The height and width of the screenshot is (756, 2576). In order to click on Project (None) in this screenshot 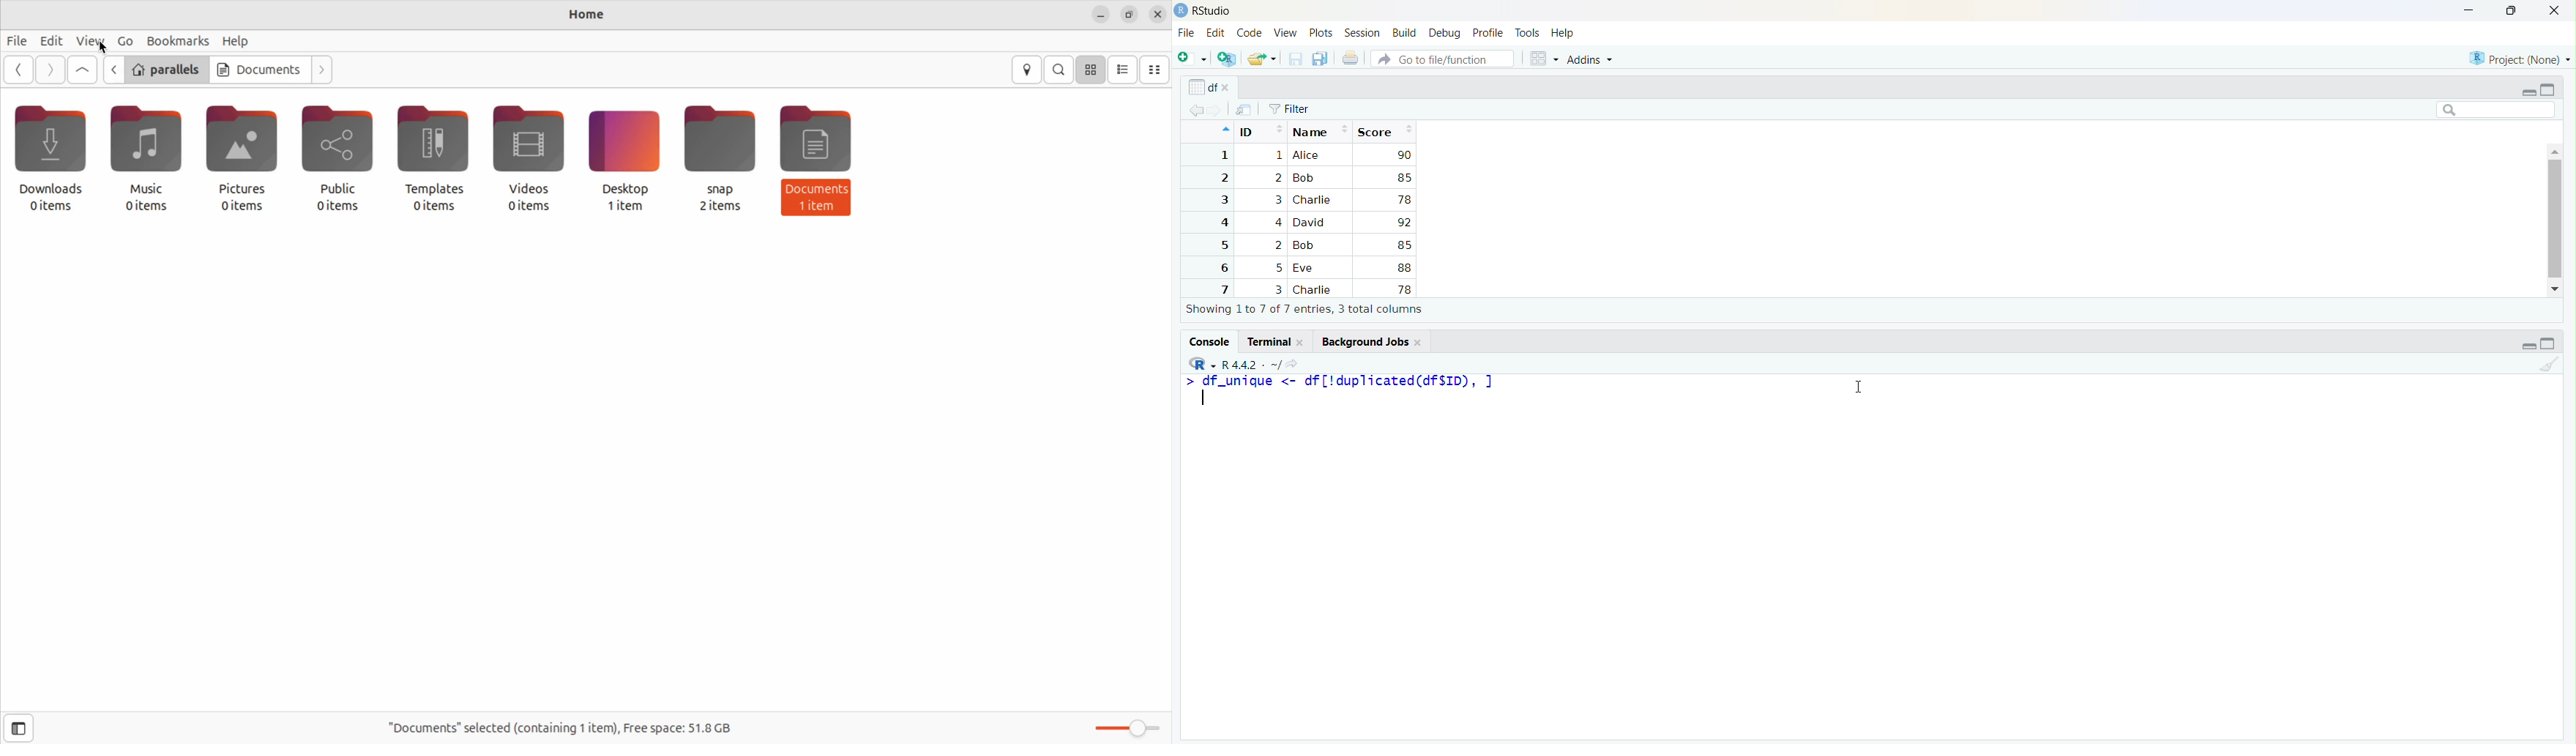, I will do `click(2517, 59)`.